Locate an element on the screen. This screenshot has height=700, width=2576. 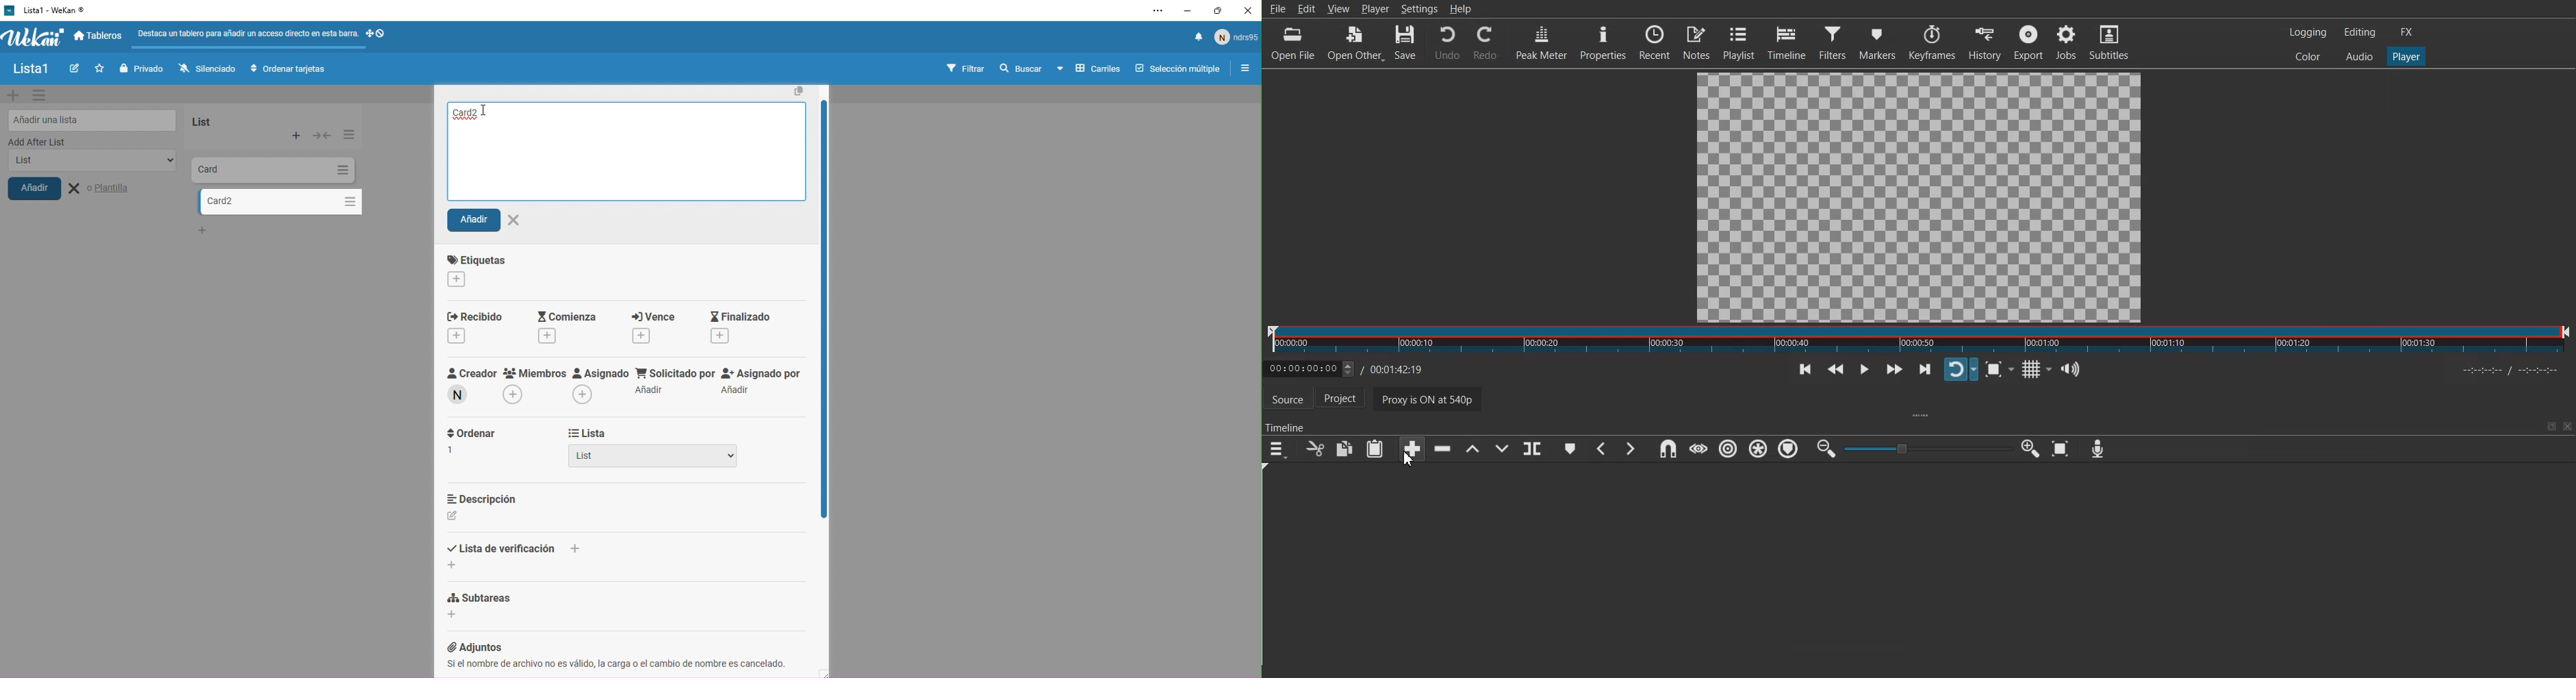
asignado is located at coordinates (598, 380).